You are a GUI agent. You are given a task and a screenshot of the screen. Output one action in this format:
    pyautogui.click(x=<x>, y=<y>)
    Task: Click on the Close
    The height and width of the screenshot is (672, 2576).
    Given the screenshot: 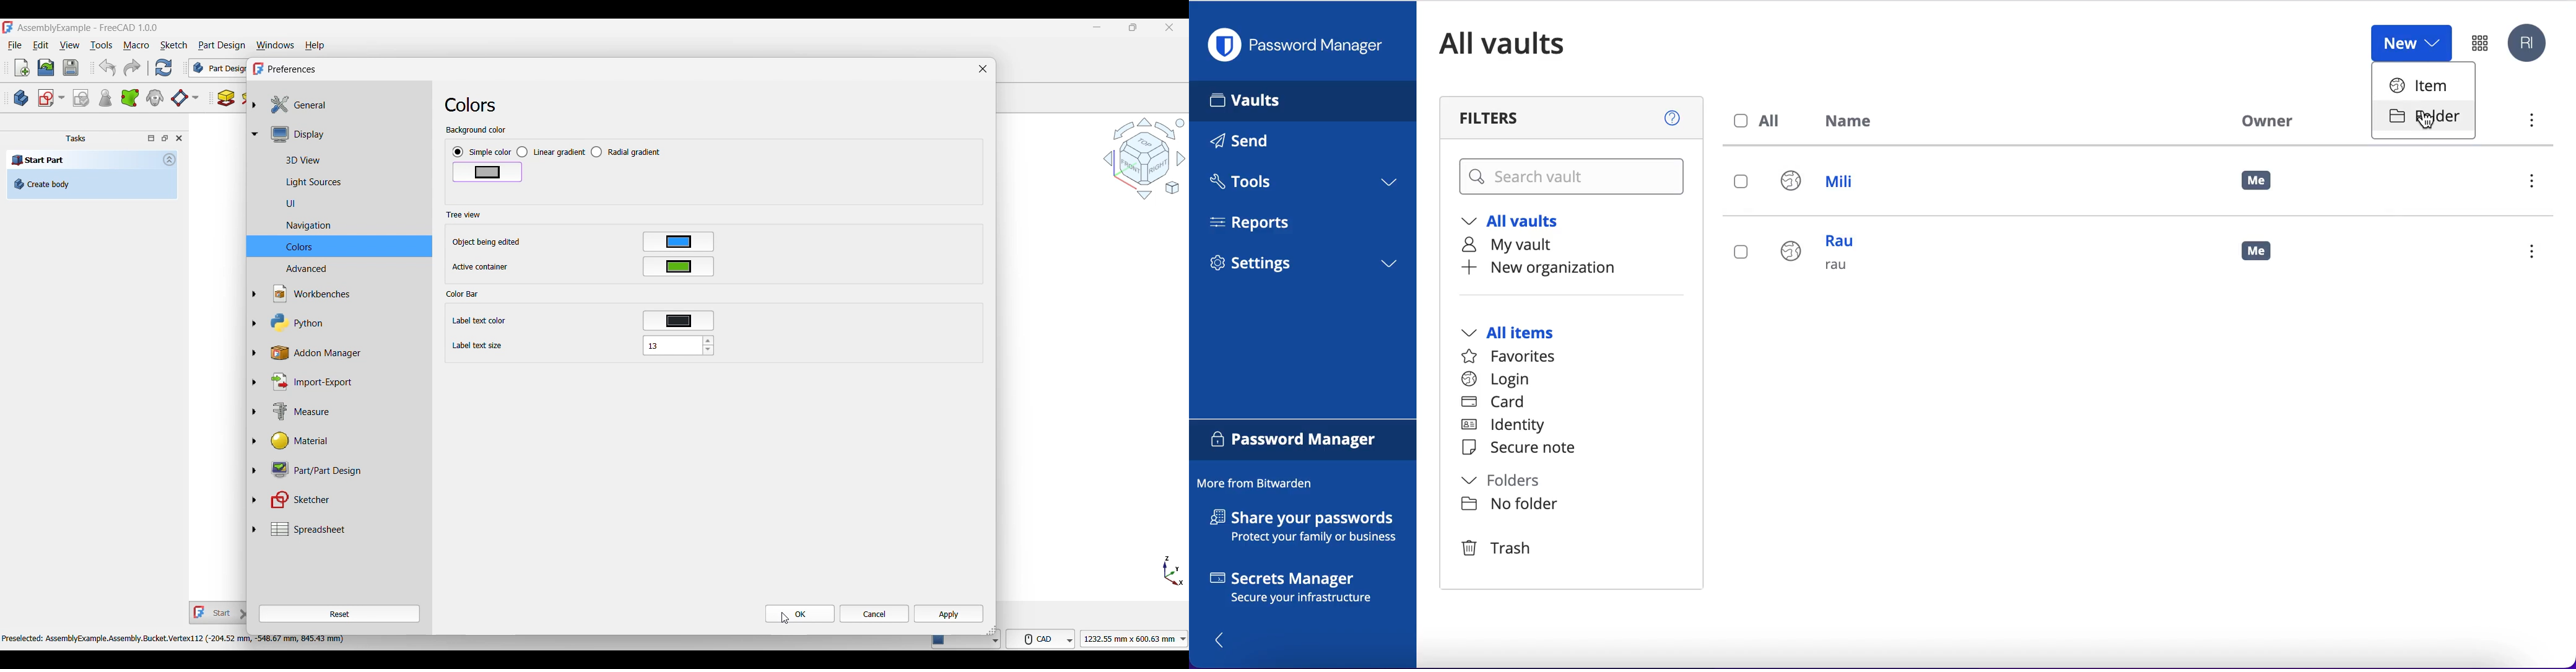 What is the action you would take?
    pyautogui.click(x=179, y=138)
    